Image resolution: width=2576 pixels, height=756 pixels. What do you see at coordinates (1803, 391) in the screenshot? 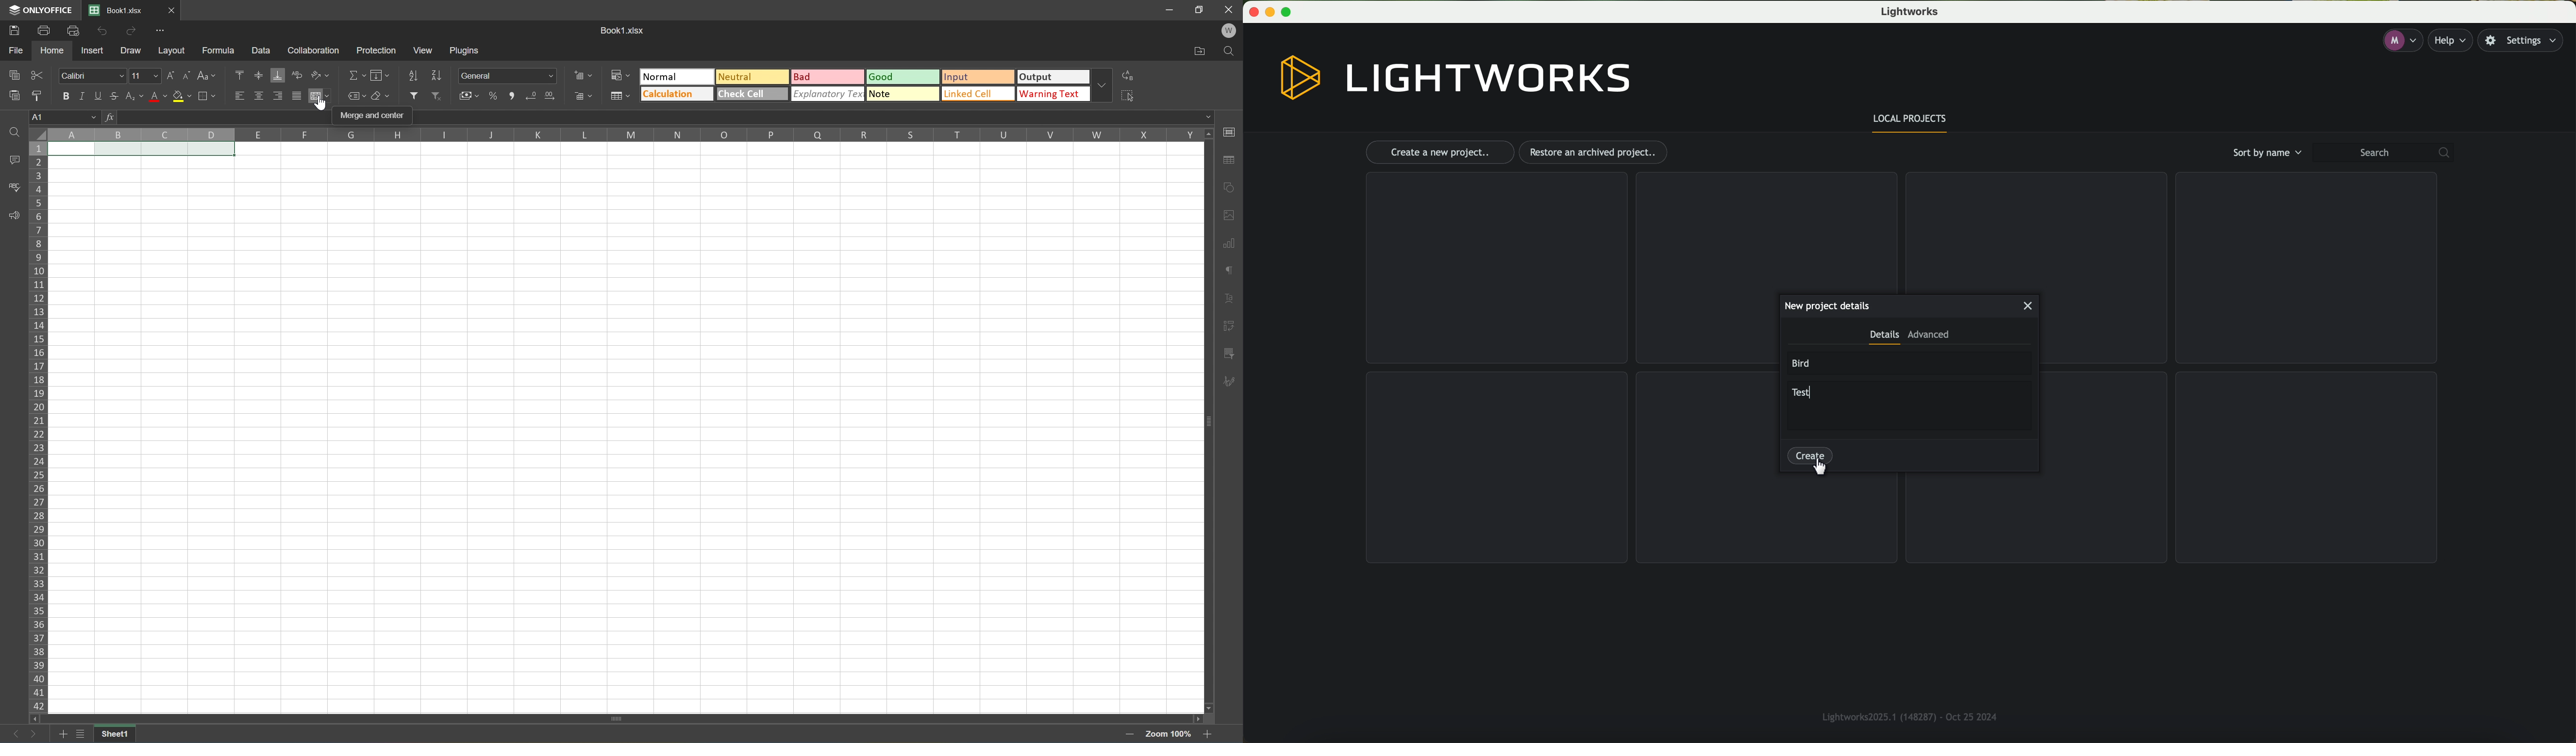
I see `Test` at bounding box center [1803, 391].